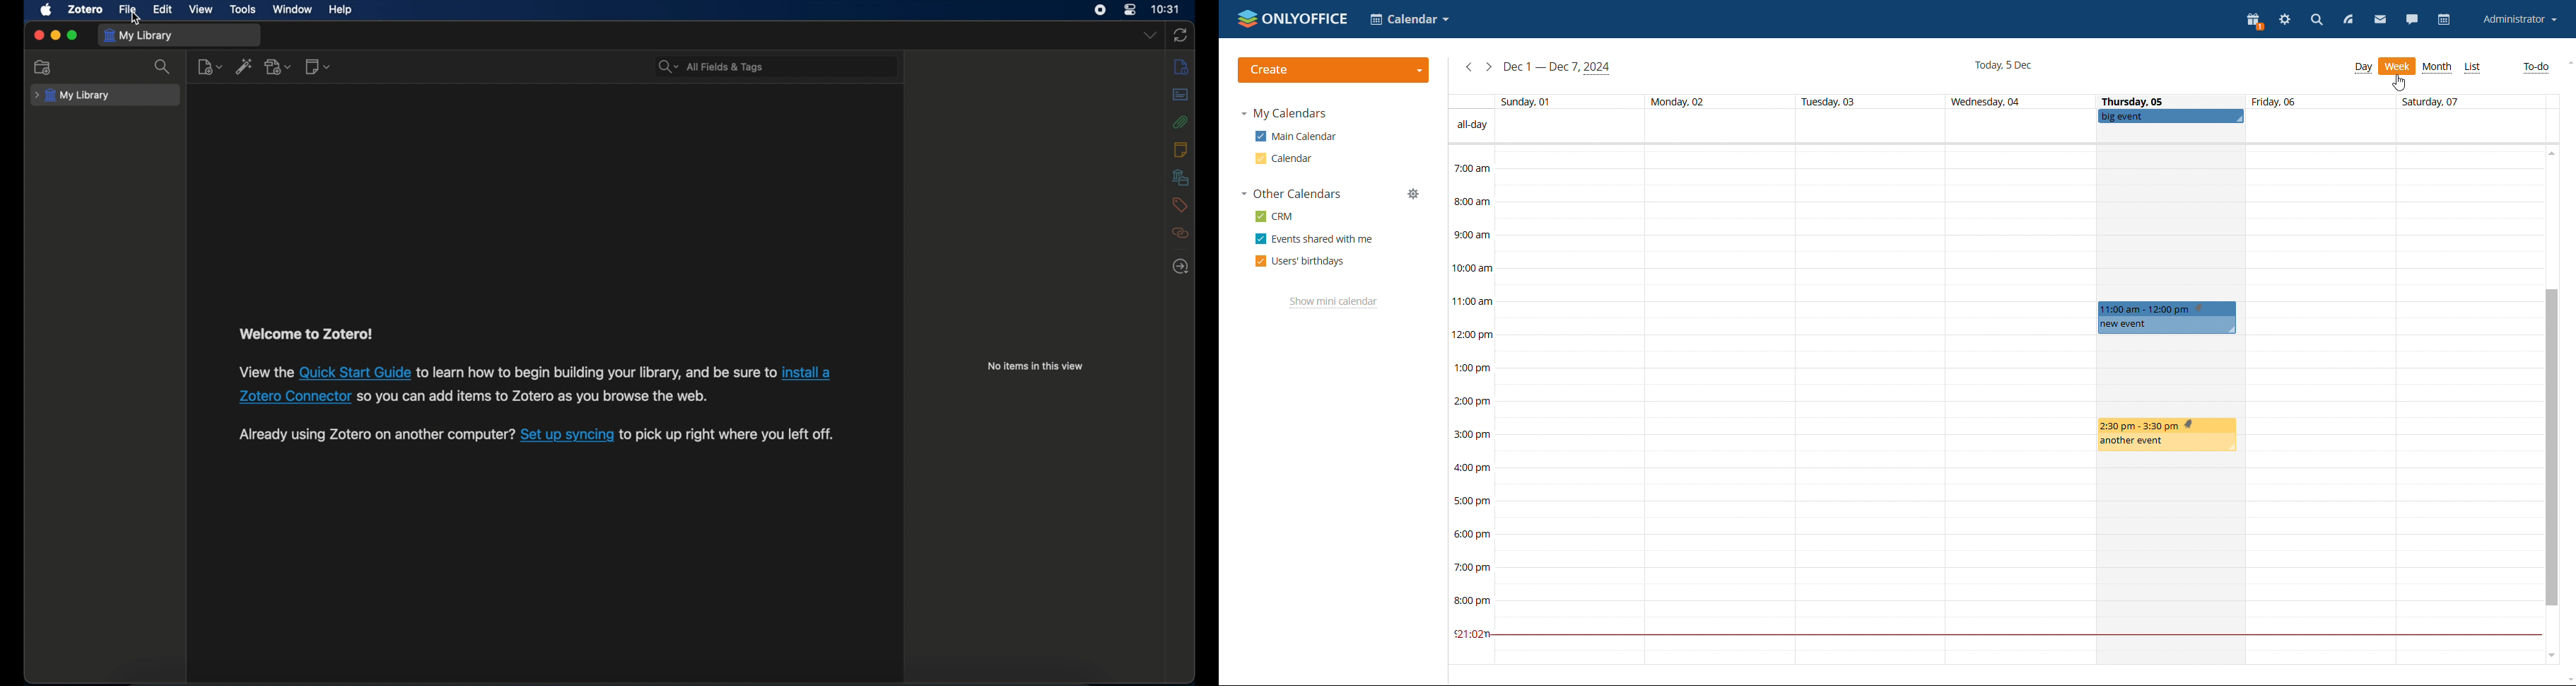  I want to click on crm, so click(1275, 216).